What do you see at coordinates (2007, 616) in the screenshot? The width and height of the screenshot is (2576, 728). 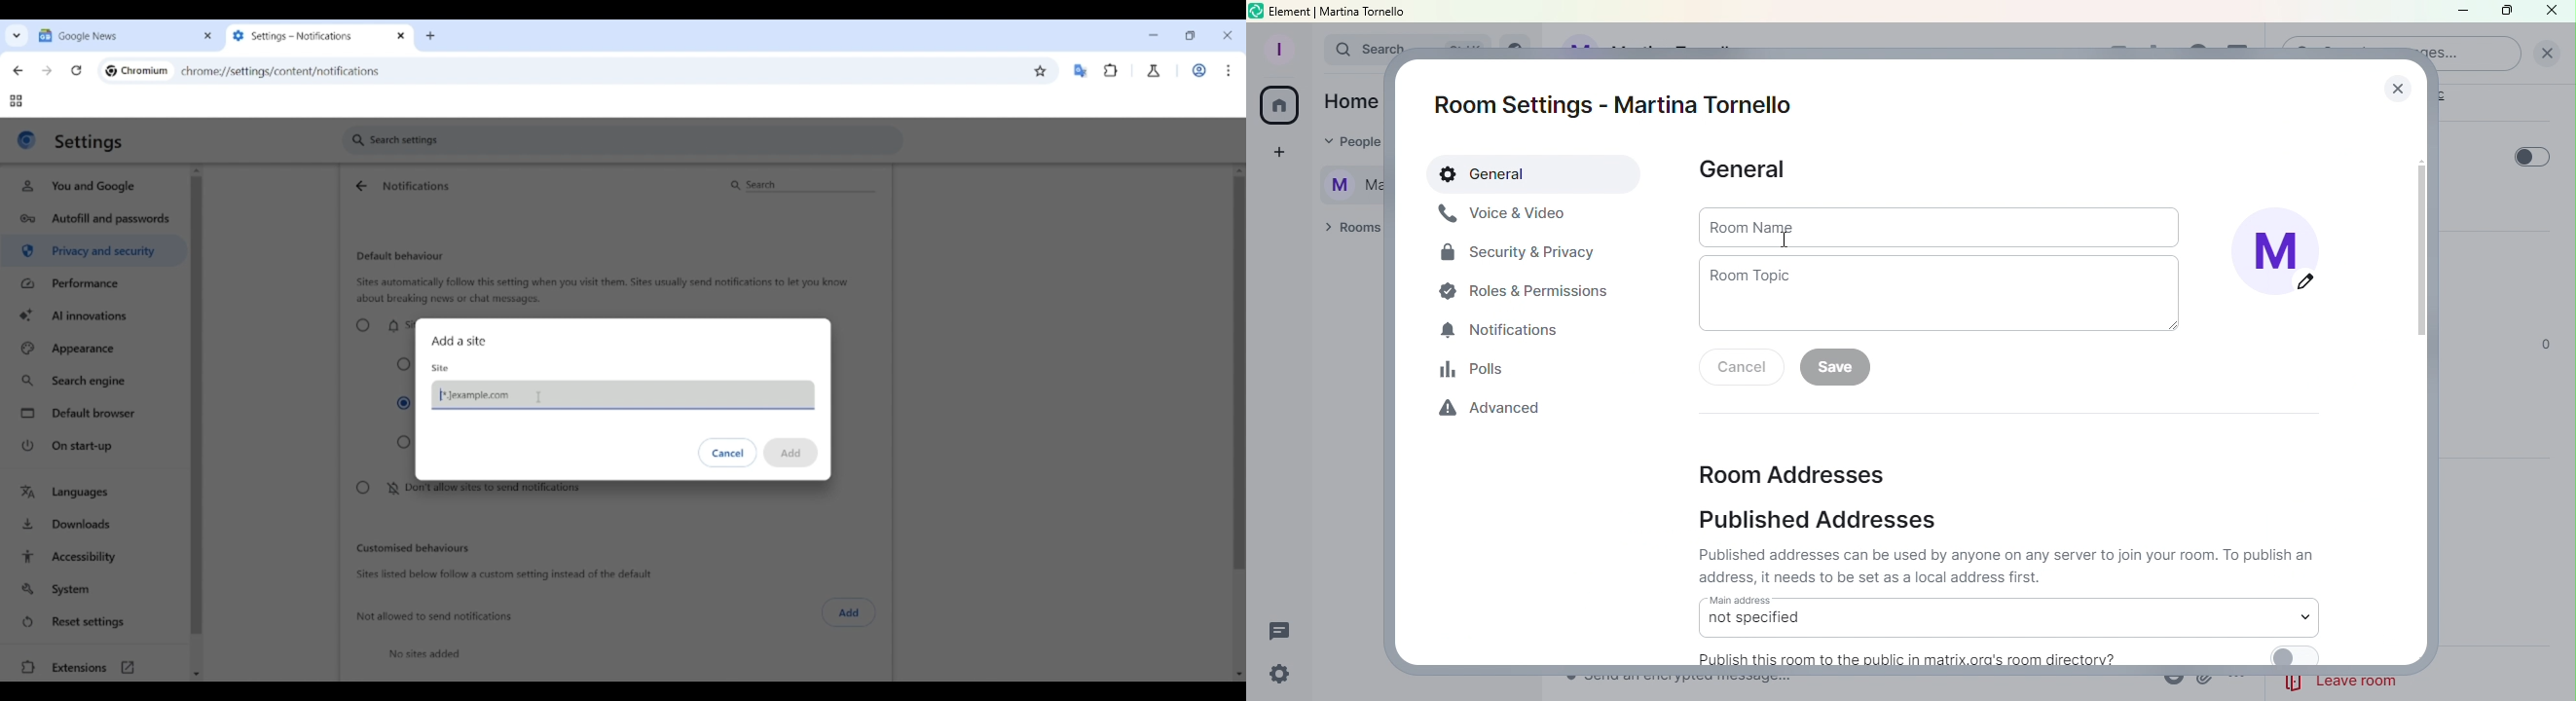 I see `Main address` at bounding box center [2007, 616].